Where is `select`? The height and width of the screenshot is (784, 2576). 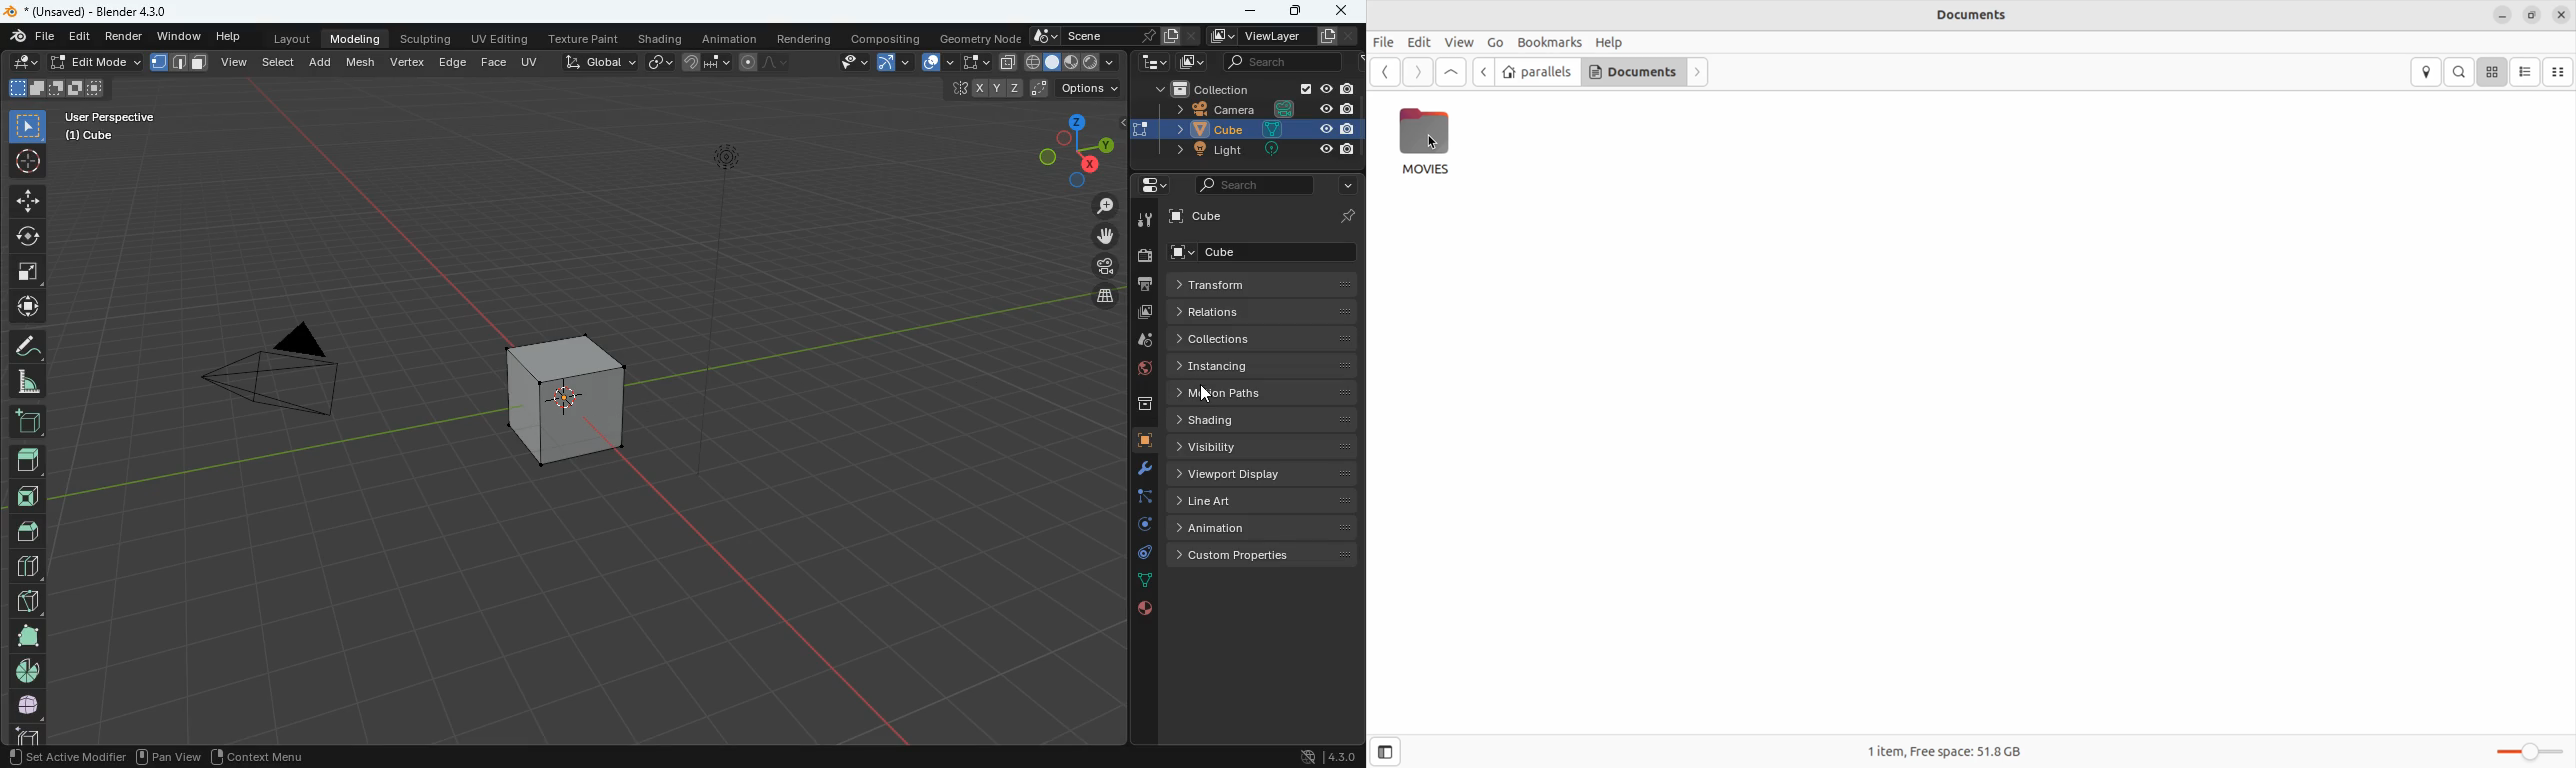 select is located at coordinates (280, 60).